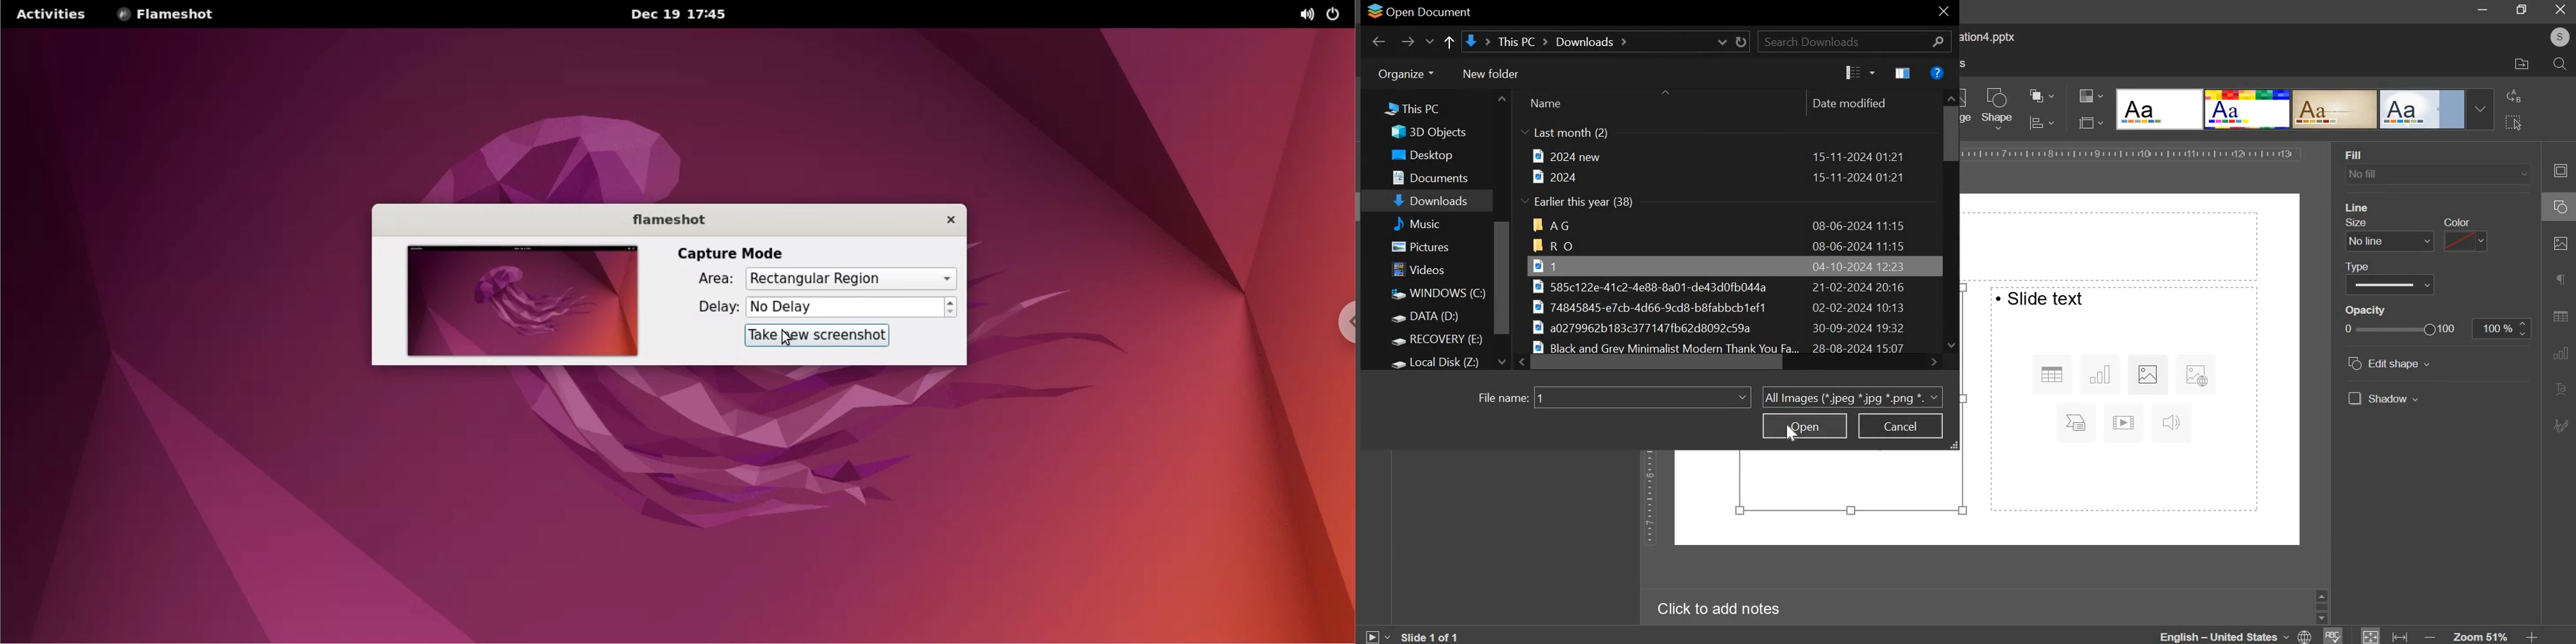 Image resolution: width=2576 pixels, height=644 pixels. I want to click on file name, so click(1503, 399).